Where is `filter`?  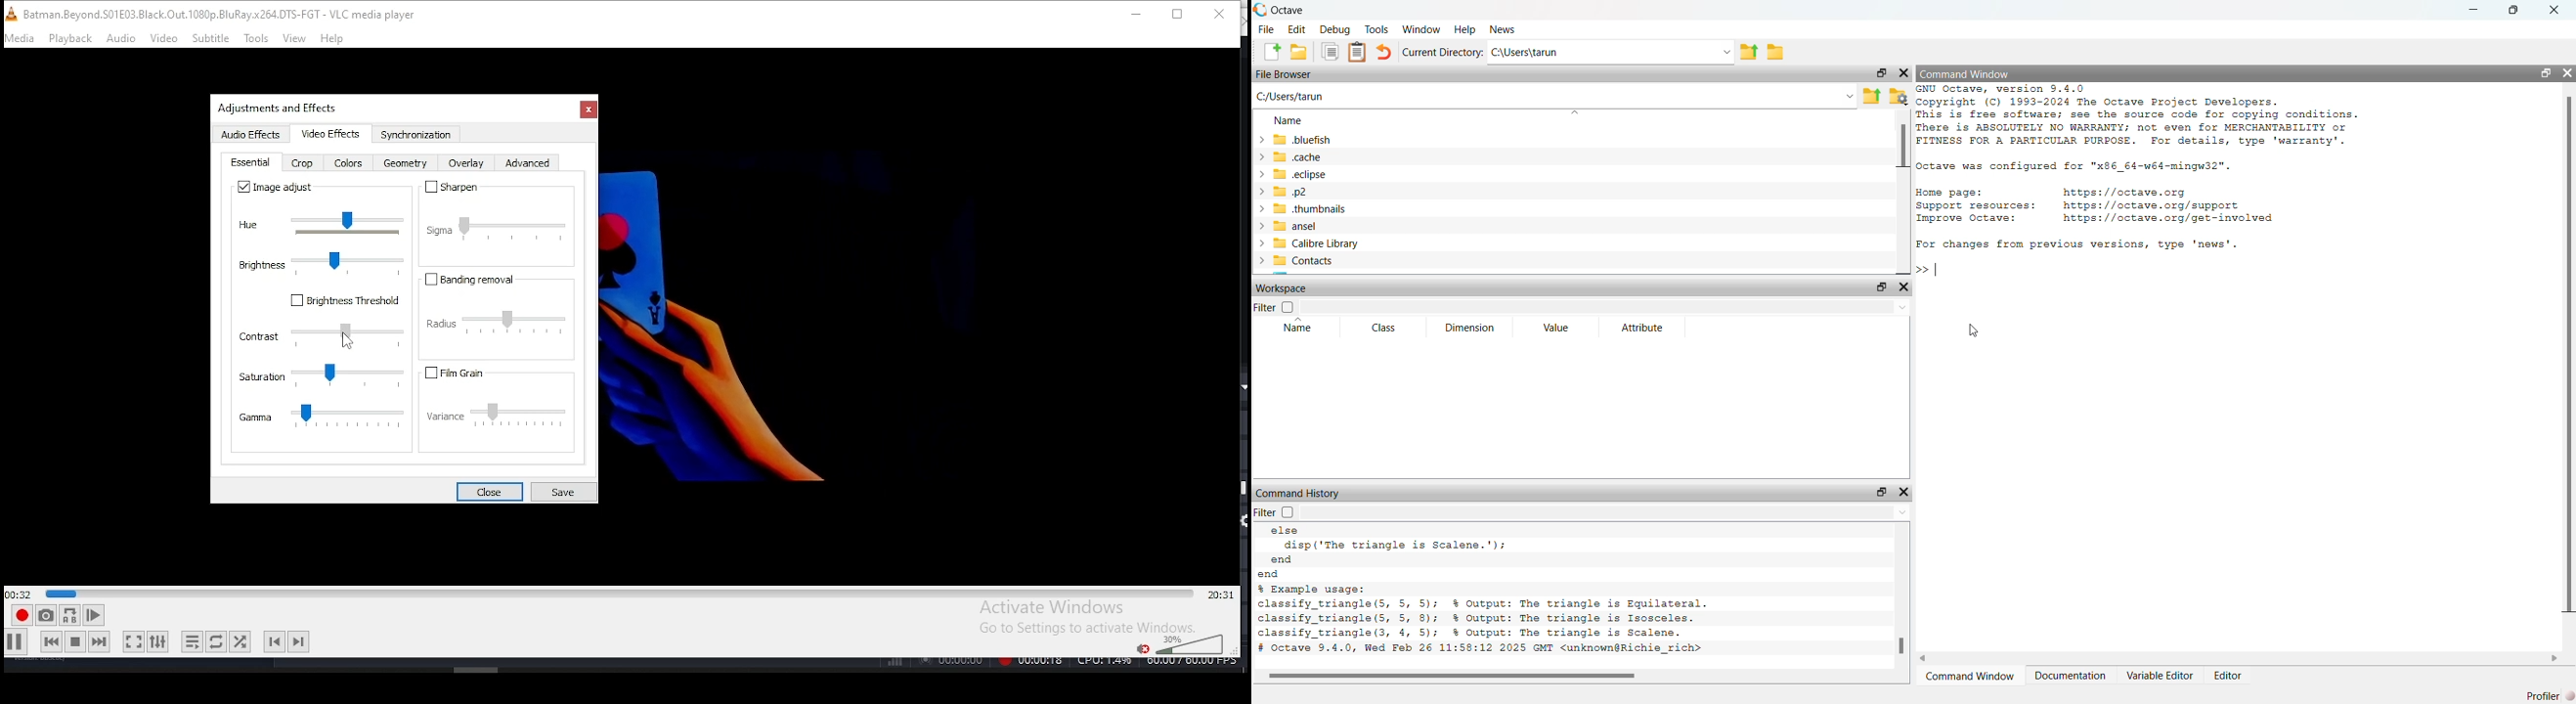 filter is located at coordinates (1276, 308).